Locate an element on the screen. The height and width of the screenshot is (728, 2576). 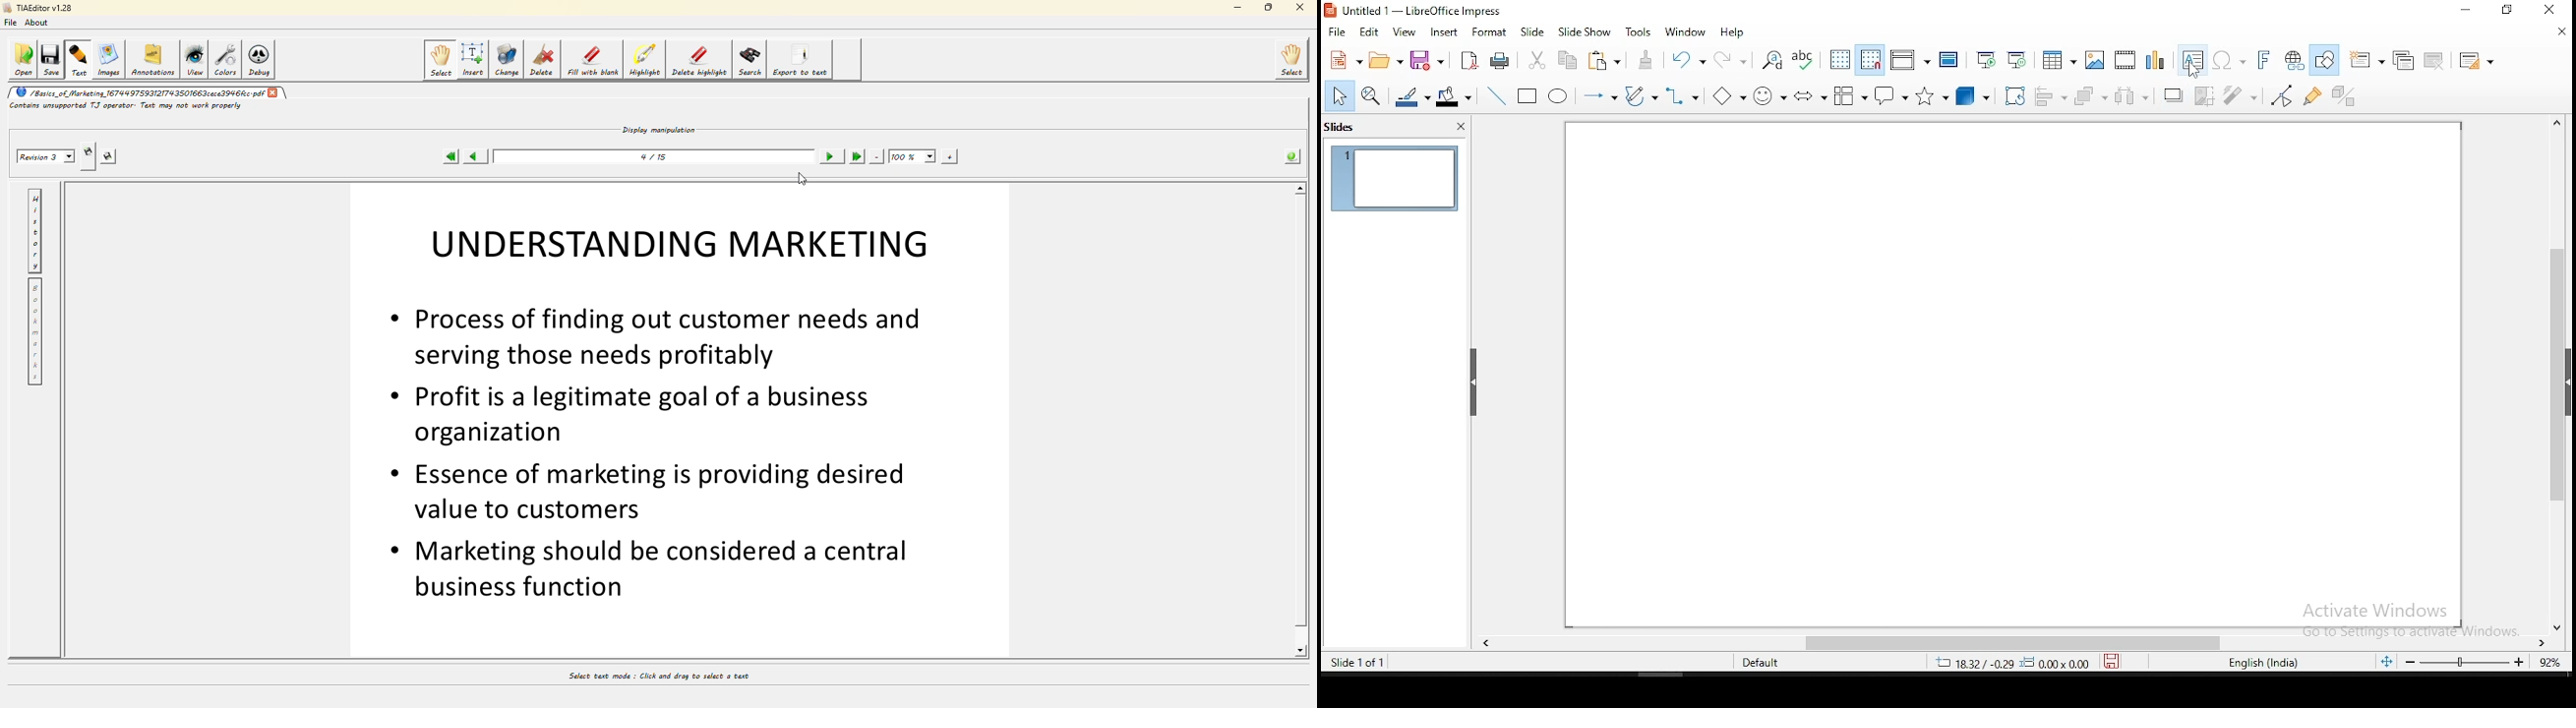
cursor is located at coordinates (2193, 72).